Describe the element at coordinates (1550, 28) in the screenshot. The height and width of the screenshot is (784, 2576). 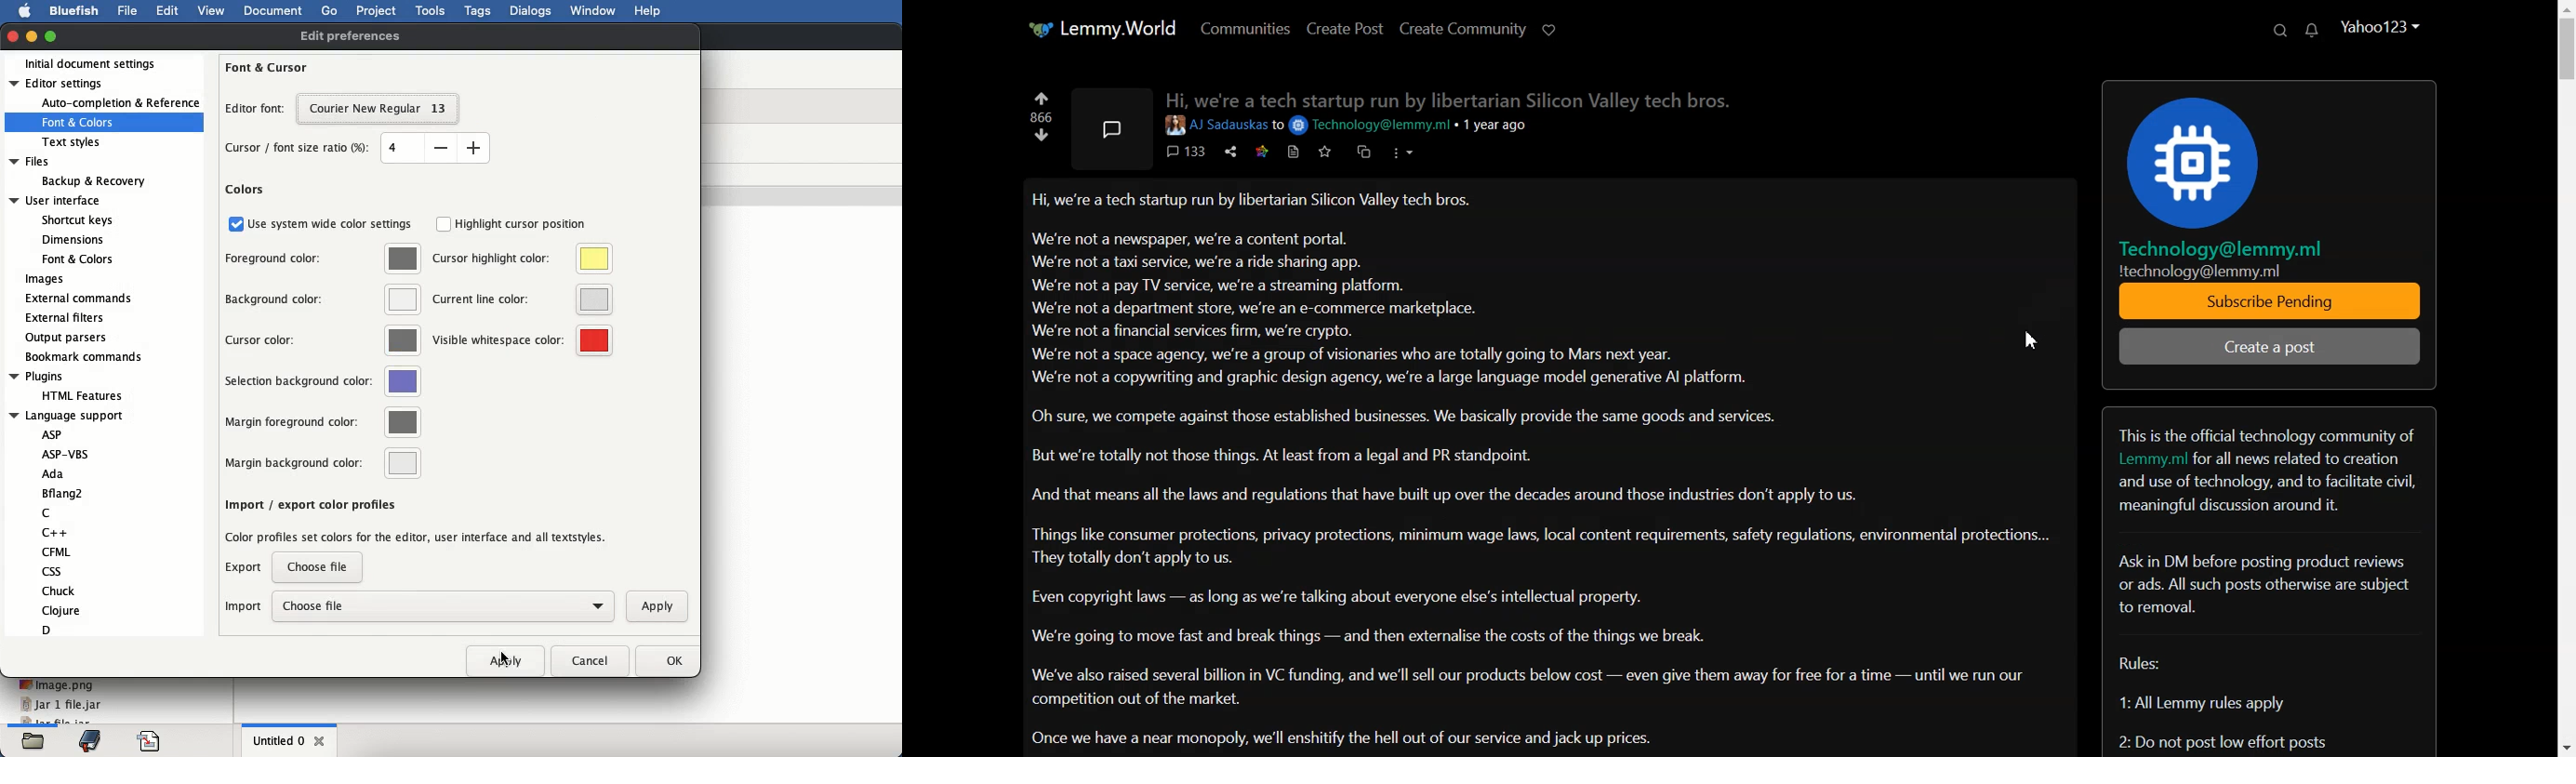
I see `Support limmy` at that location.